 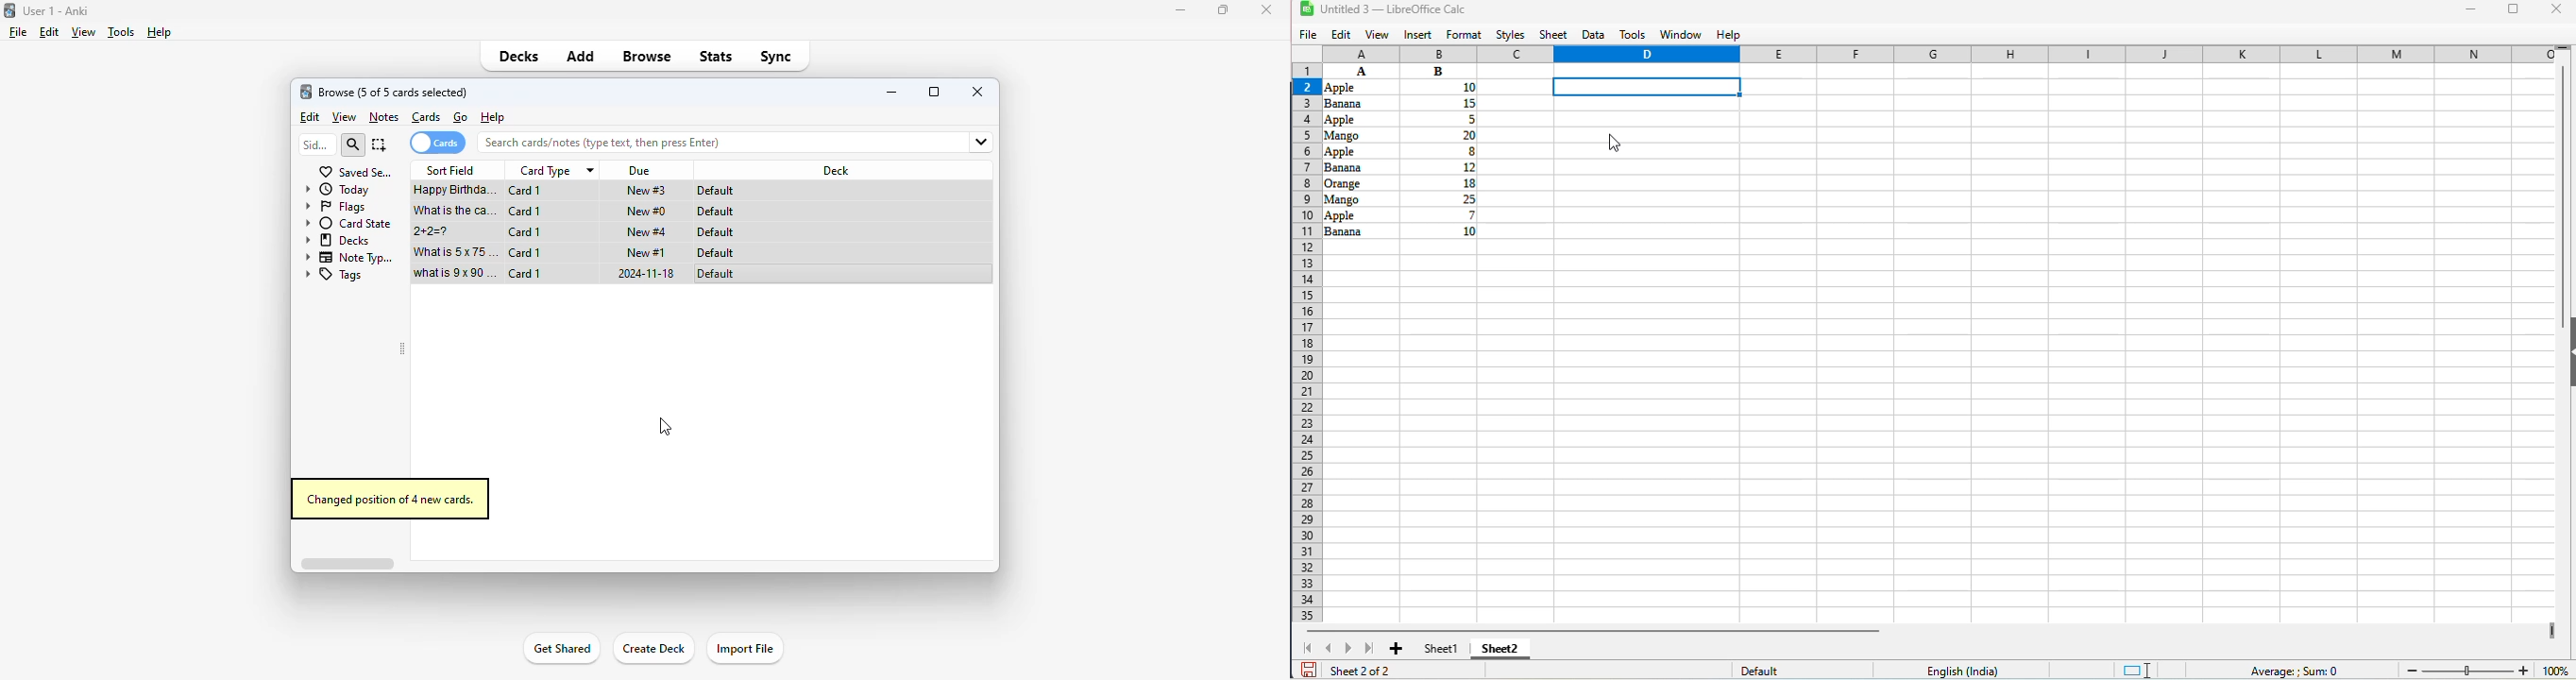 I want to click on styles, so click(x=1511, y=36).